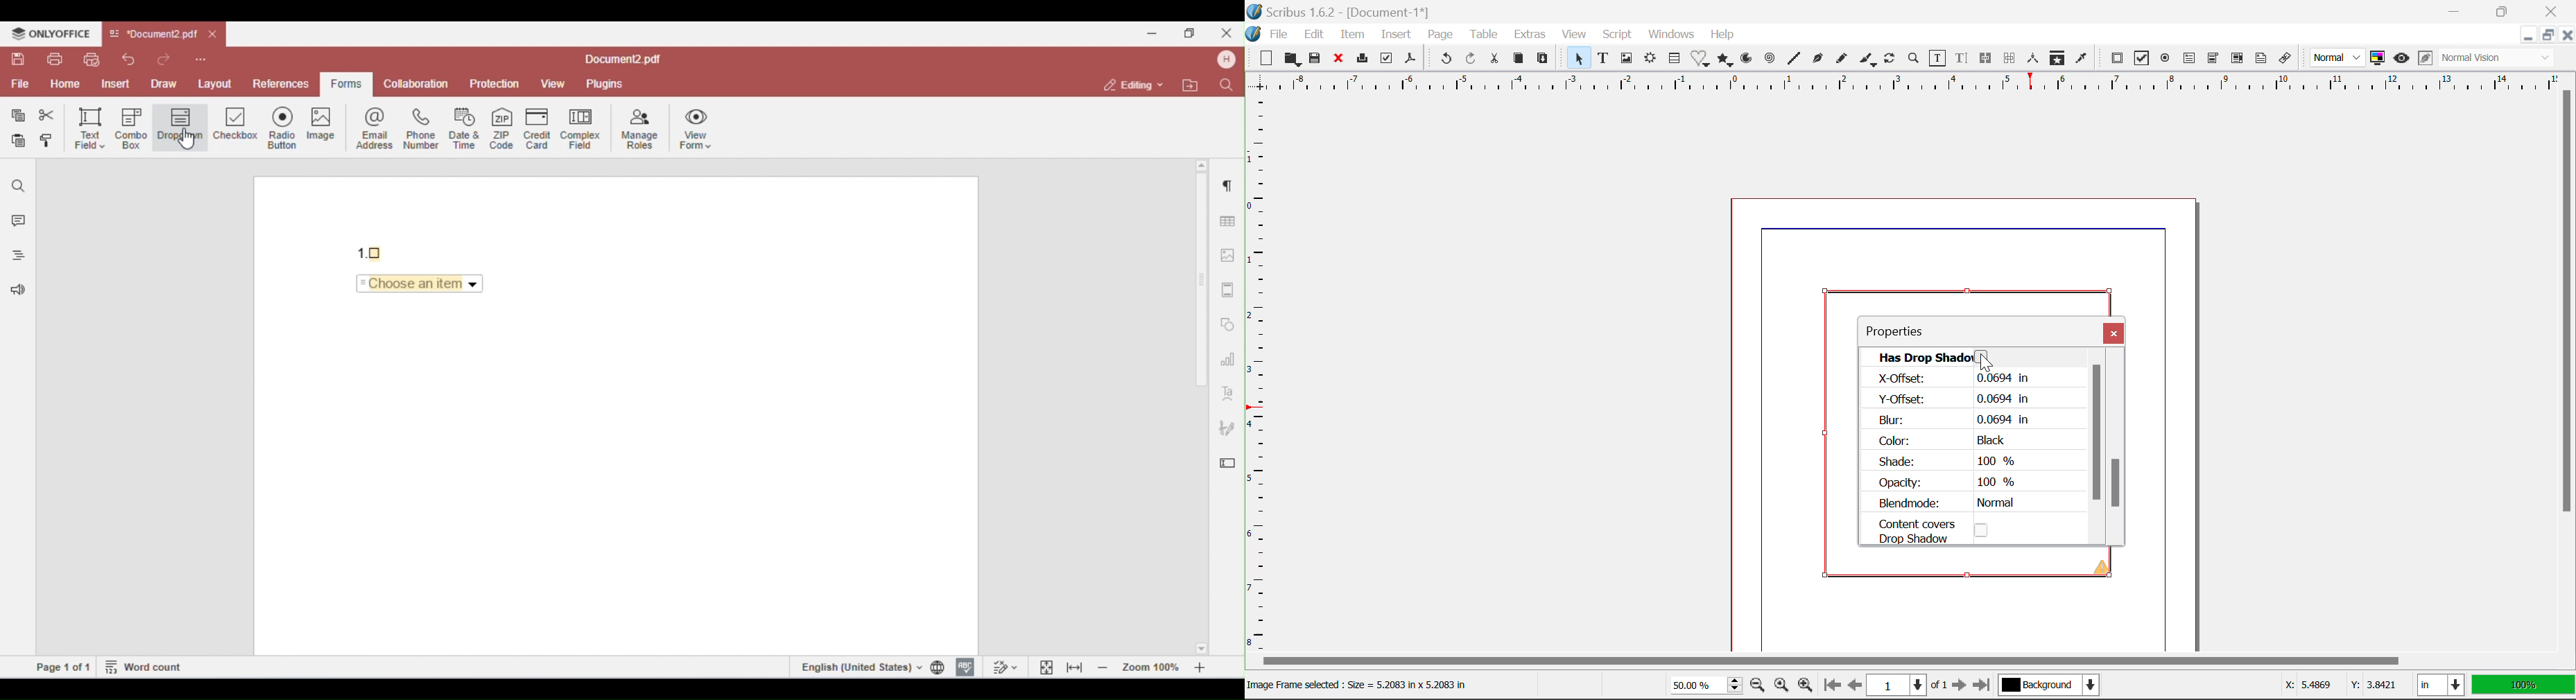 This screenshot has width=2576, height=700. I want to click on New, so click(1265, 59).